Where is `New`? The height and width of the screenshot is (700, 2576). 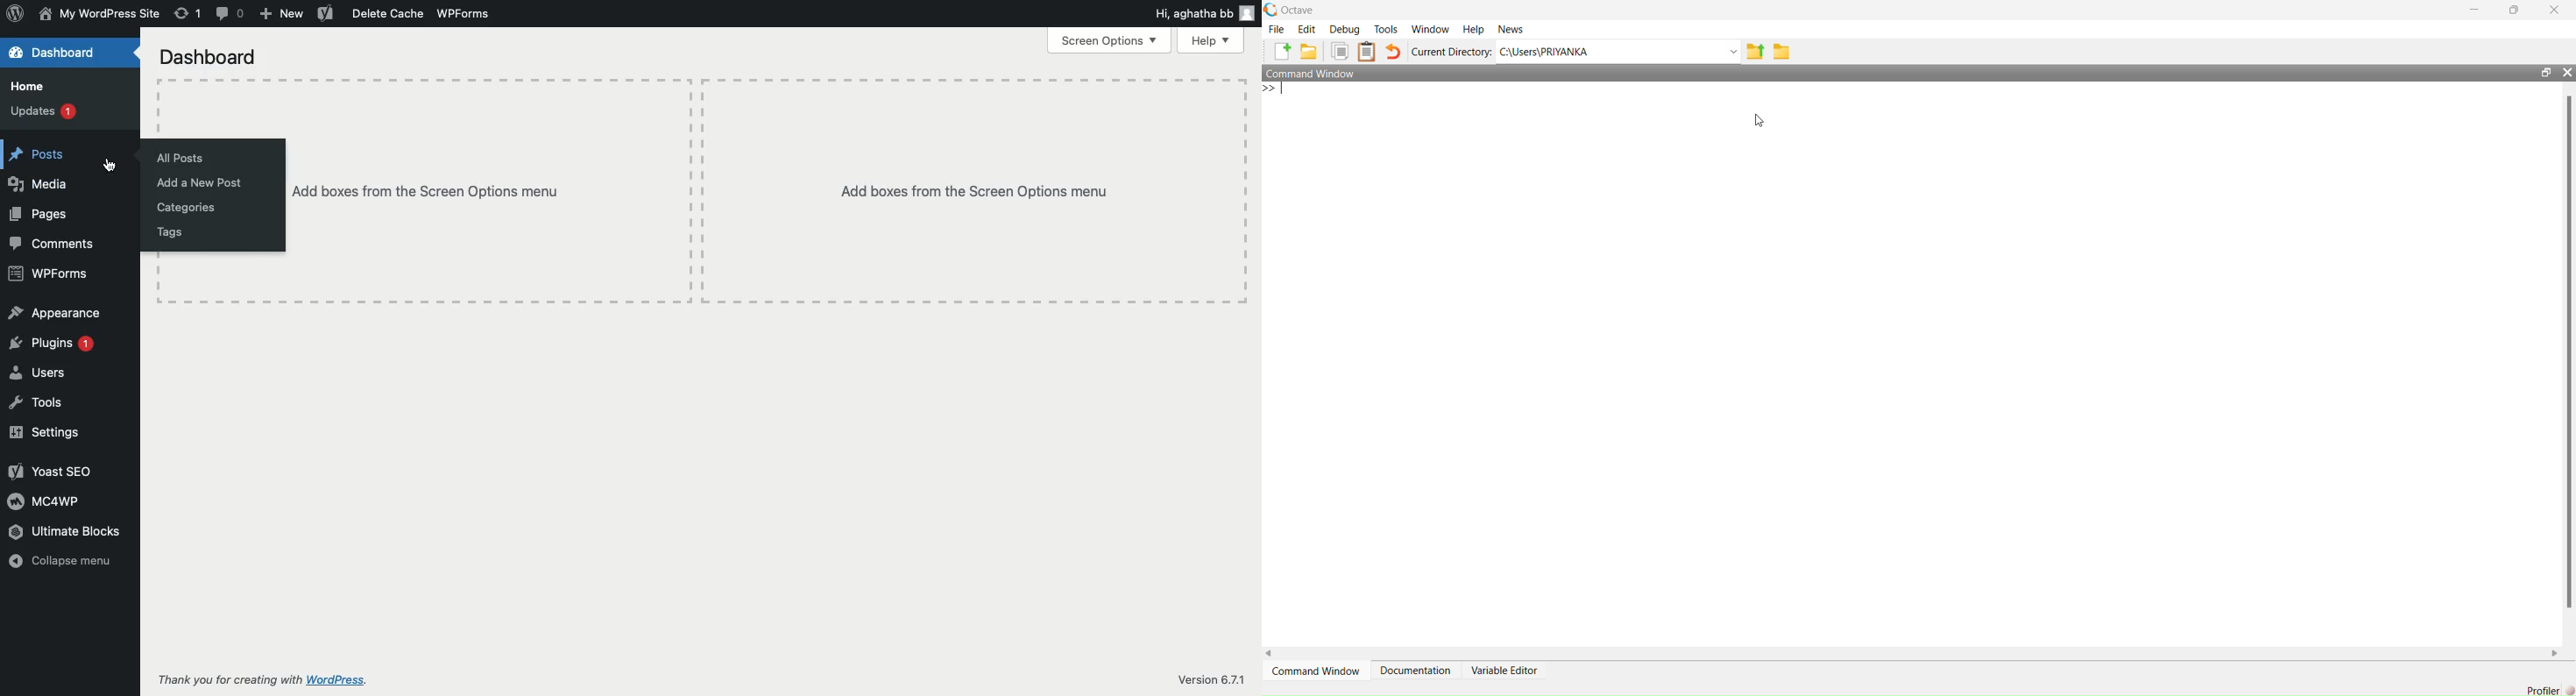 New is located at coordinates (282, 15).